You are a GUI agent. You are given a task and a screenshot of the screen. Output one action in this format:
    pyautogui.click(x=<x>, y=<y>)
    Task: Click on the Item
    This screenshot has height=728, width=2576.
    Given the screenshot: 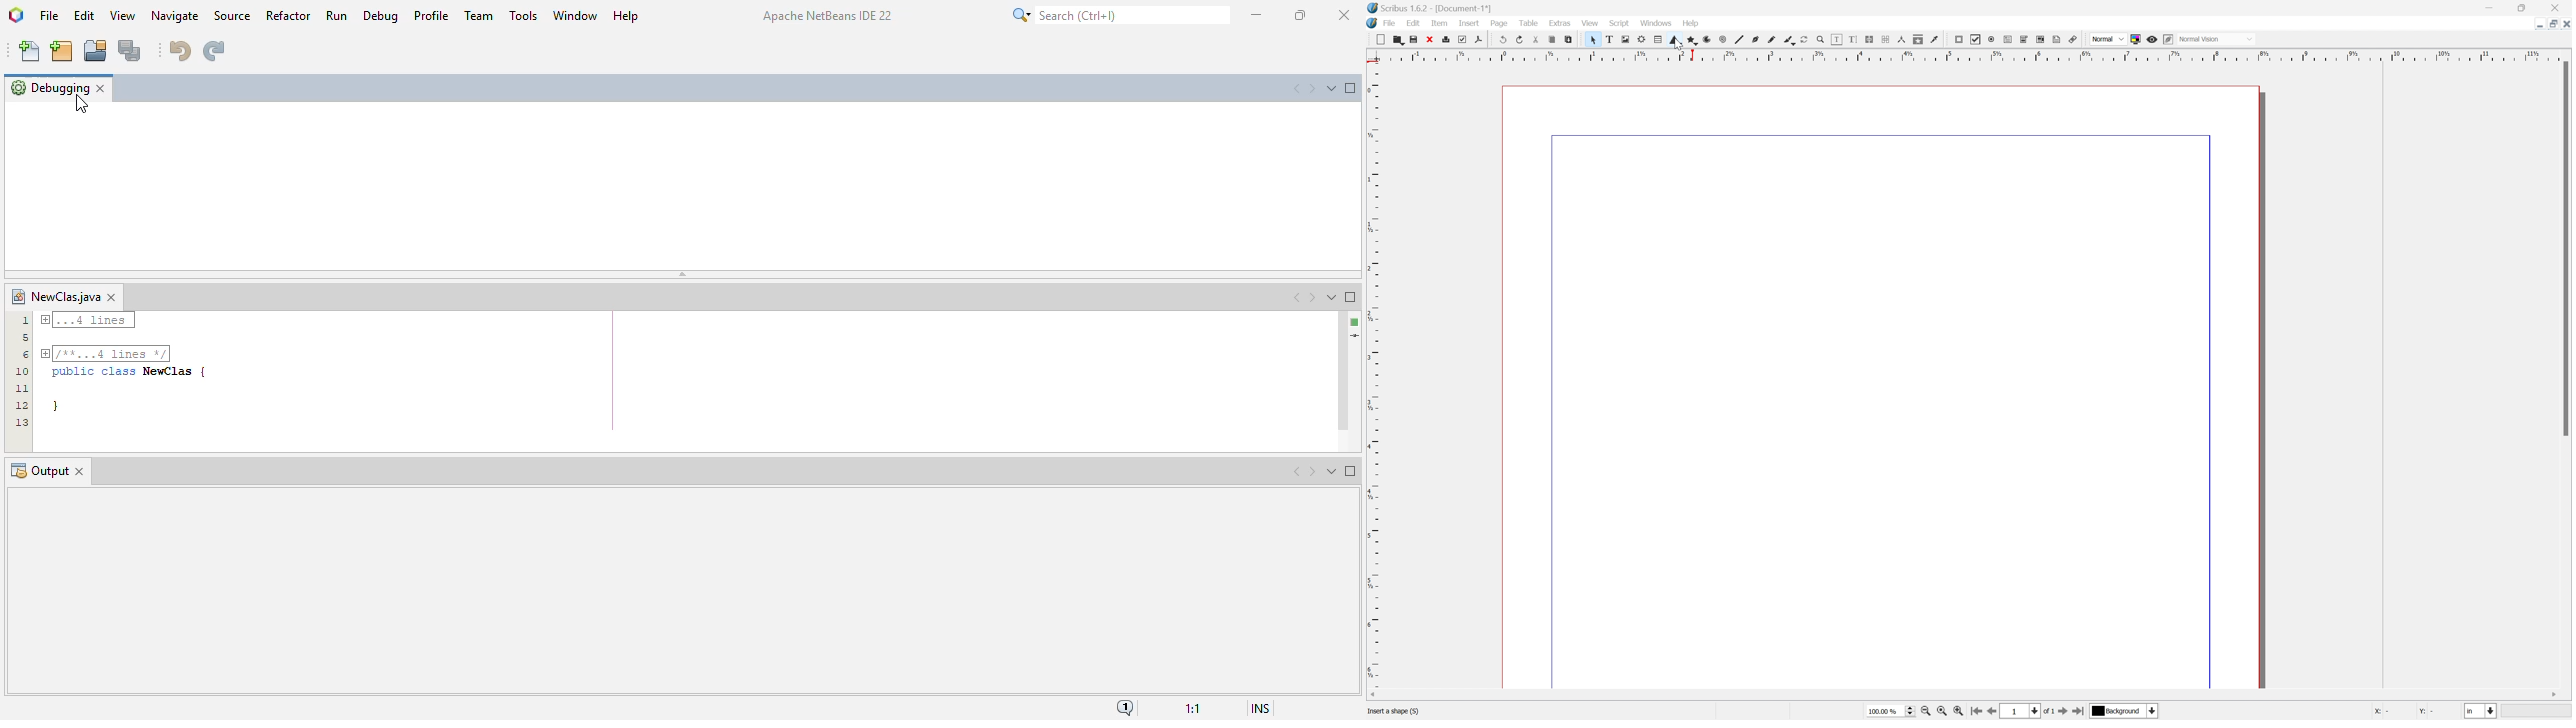 What is the action you would take?
    pyautogui.click(x=1438, y=23)
    